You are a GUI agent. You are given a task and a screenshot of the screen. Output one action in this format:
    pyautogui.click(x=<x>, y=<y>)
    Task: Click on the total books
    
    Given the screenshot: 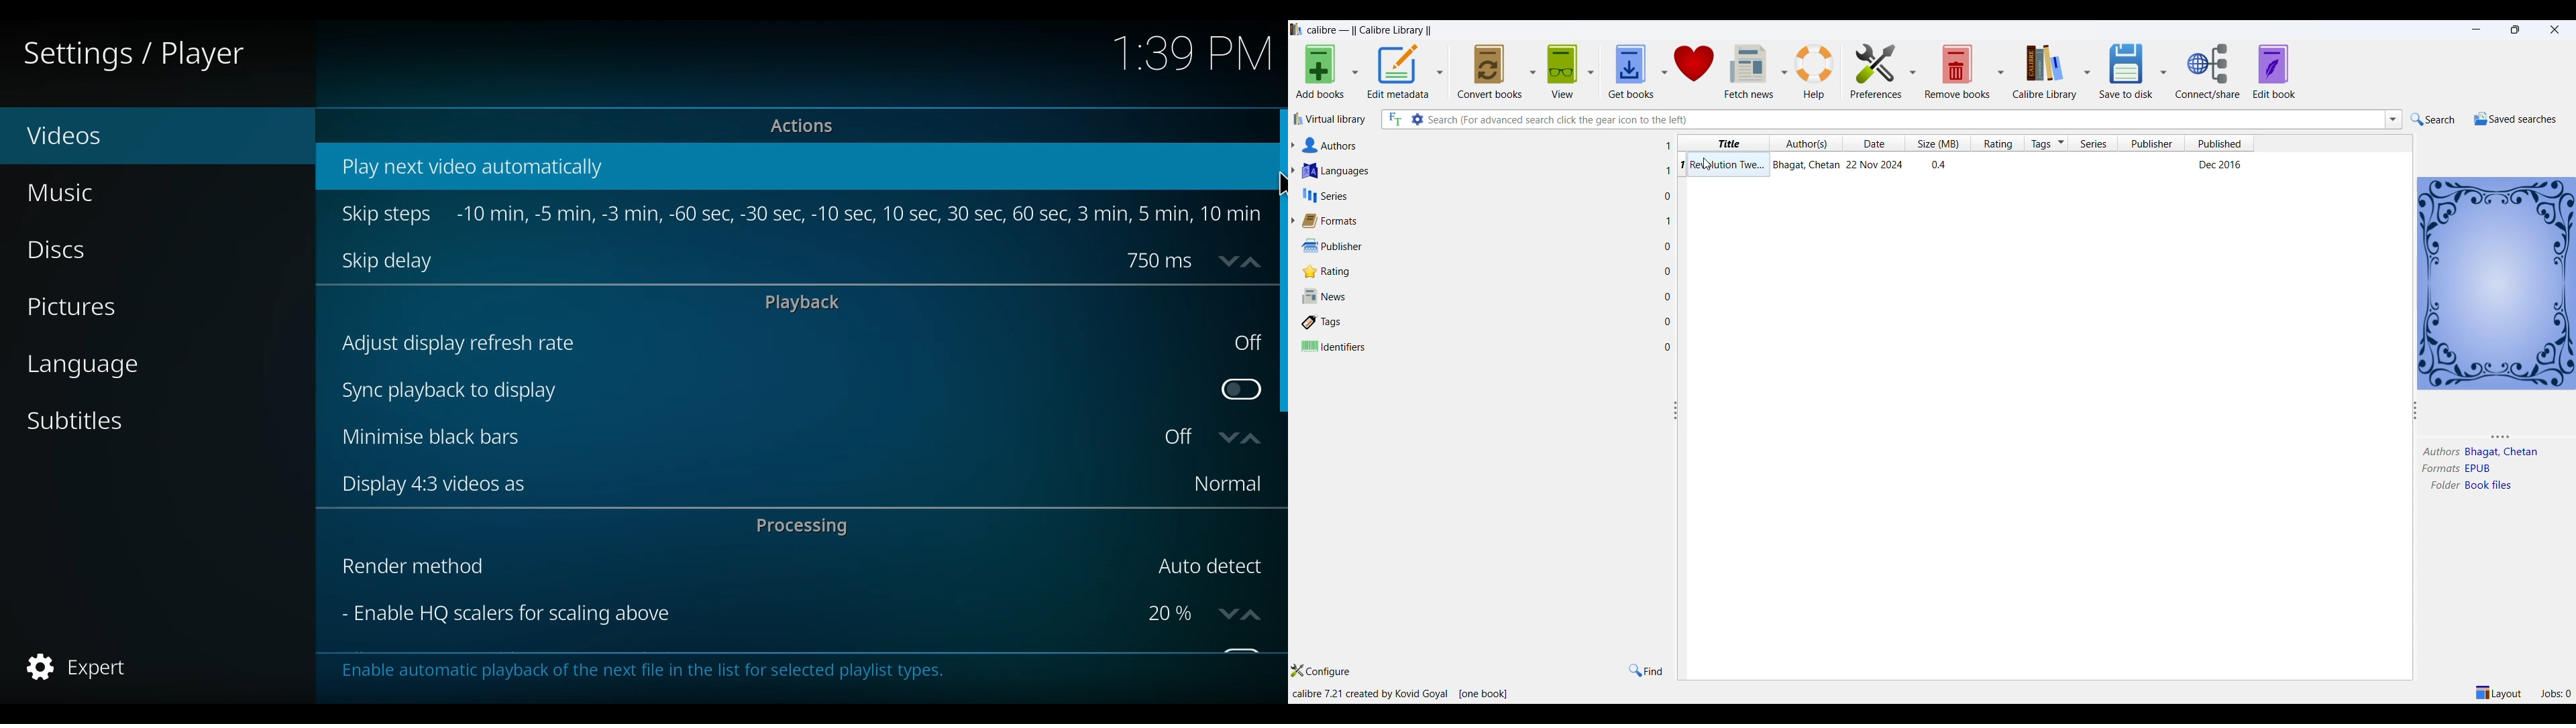 What is the action you would take?
    pyautogui.click(x=1489, y=693)
    